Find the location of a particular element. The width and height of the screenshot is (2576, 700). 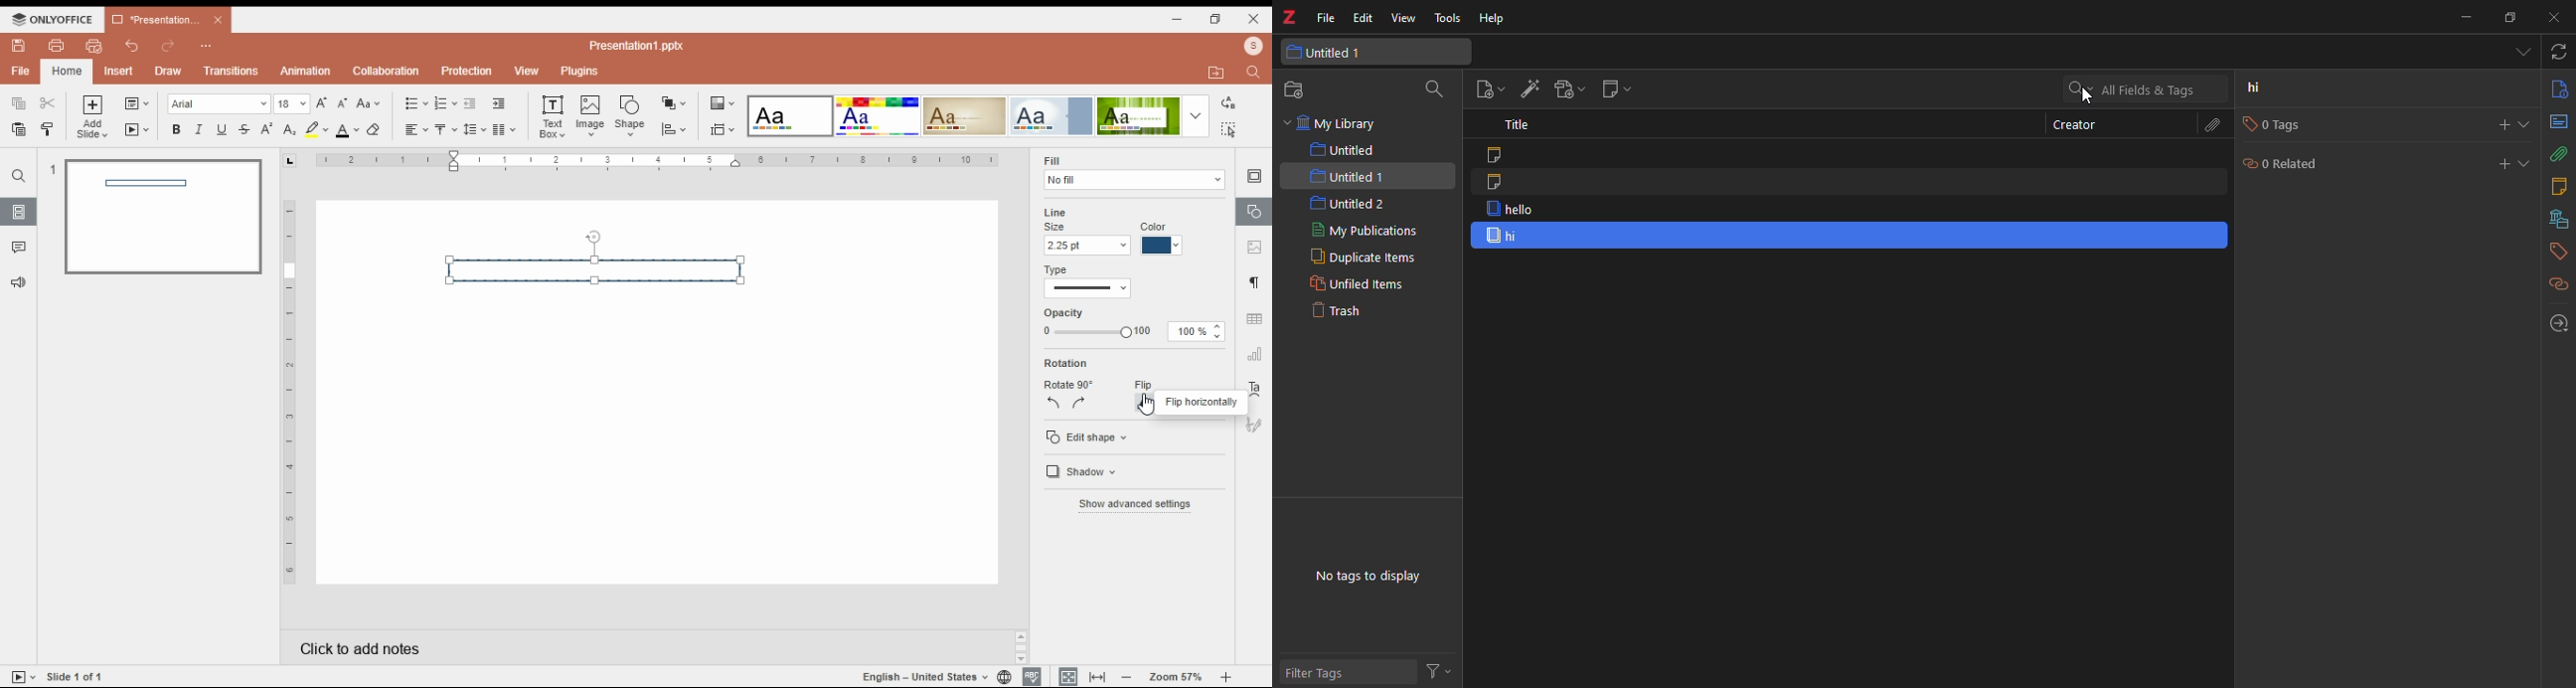

*Presentation... is located at coordinates (151, 19).